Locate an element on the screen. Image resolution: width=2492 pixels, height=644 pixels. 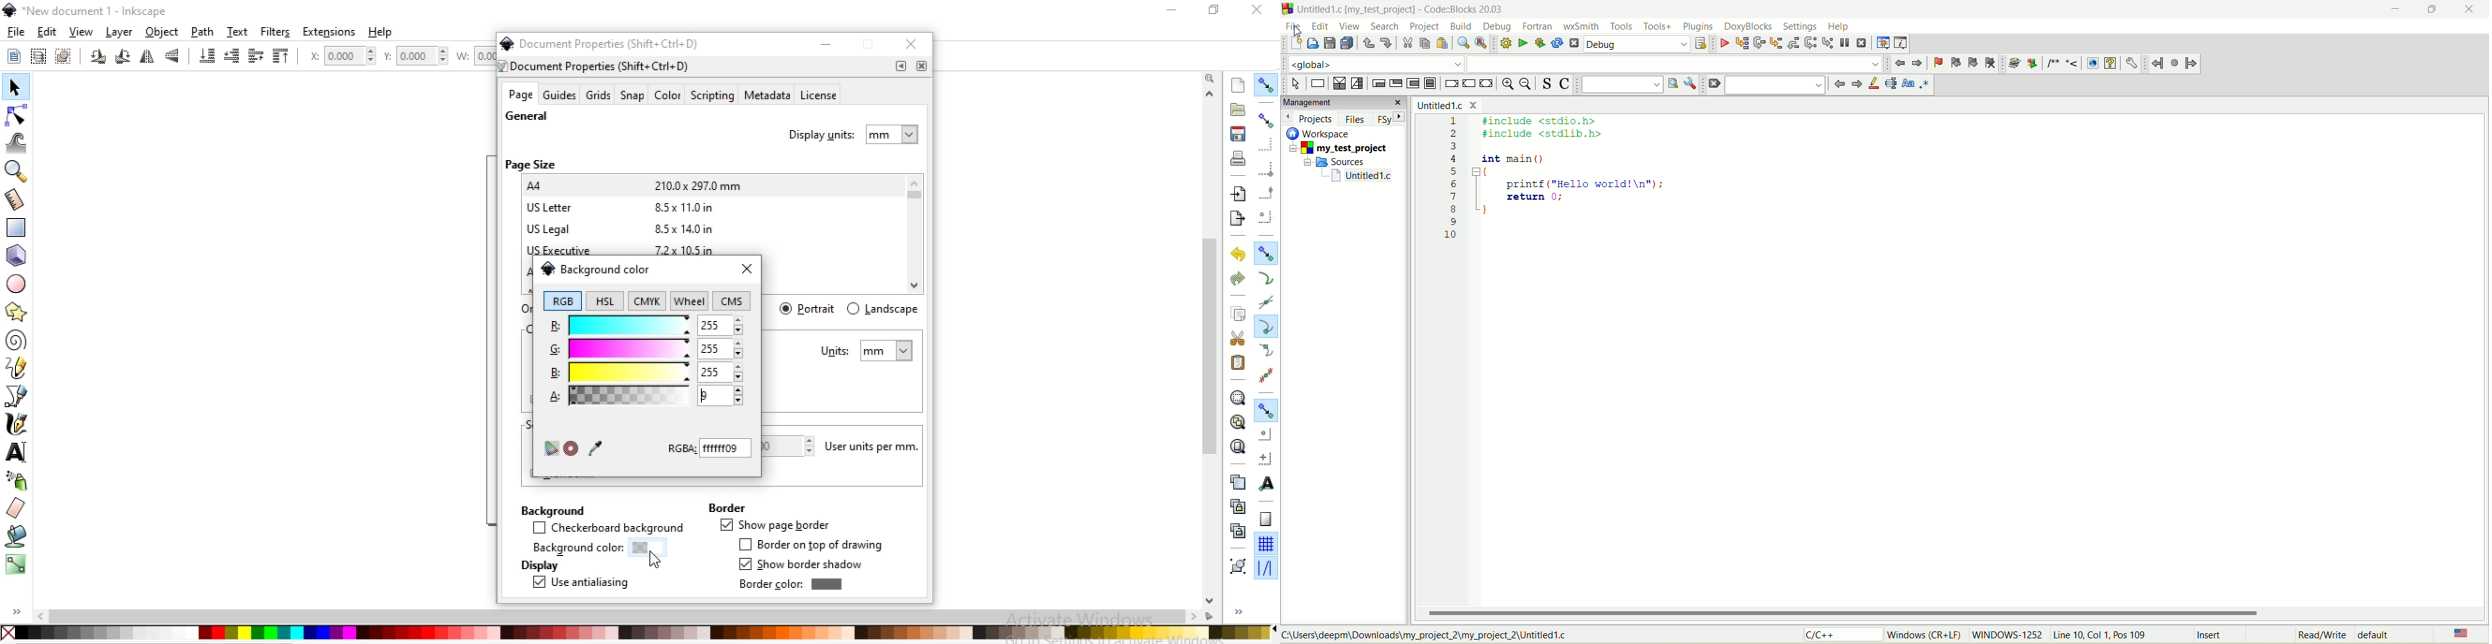
project is located at coordinates (1341, 149).